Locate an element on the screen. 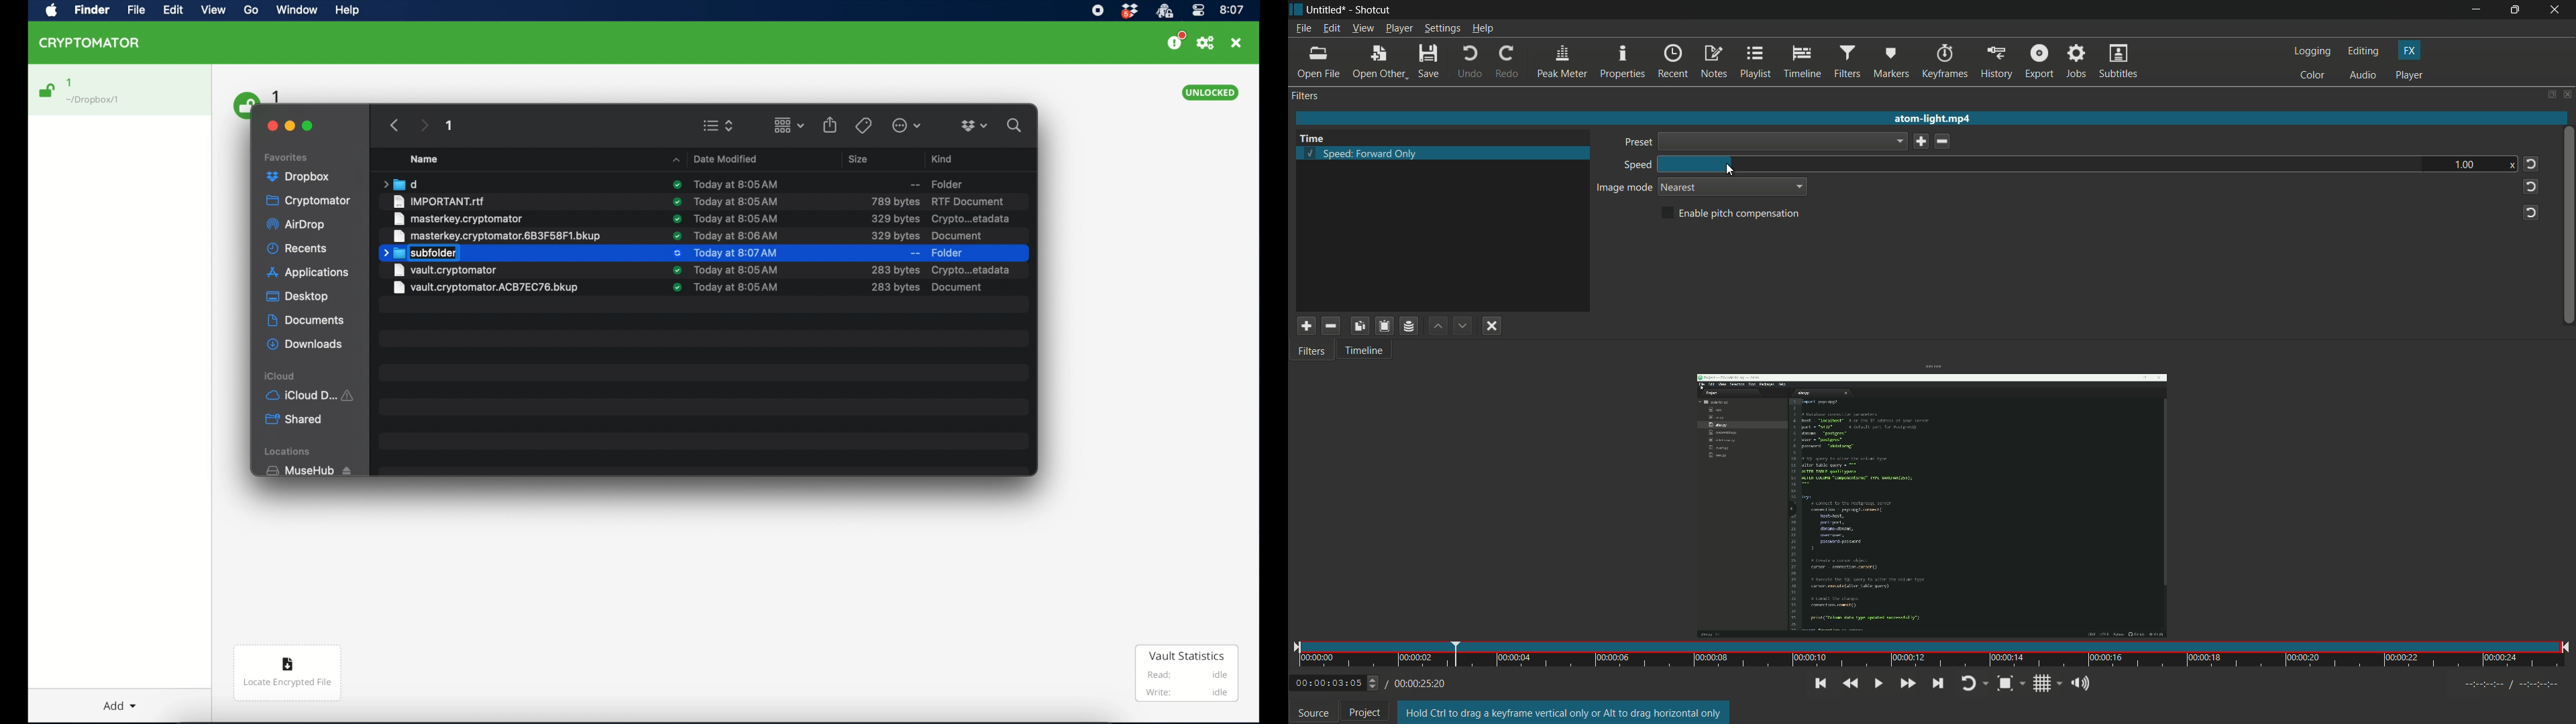 The image size is (2576, 728). nearest is located at coordinates (1680, 188).